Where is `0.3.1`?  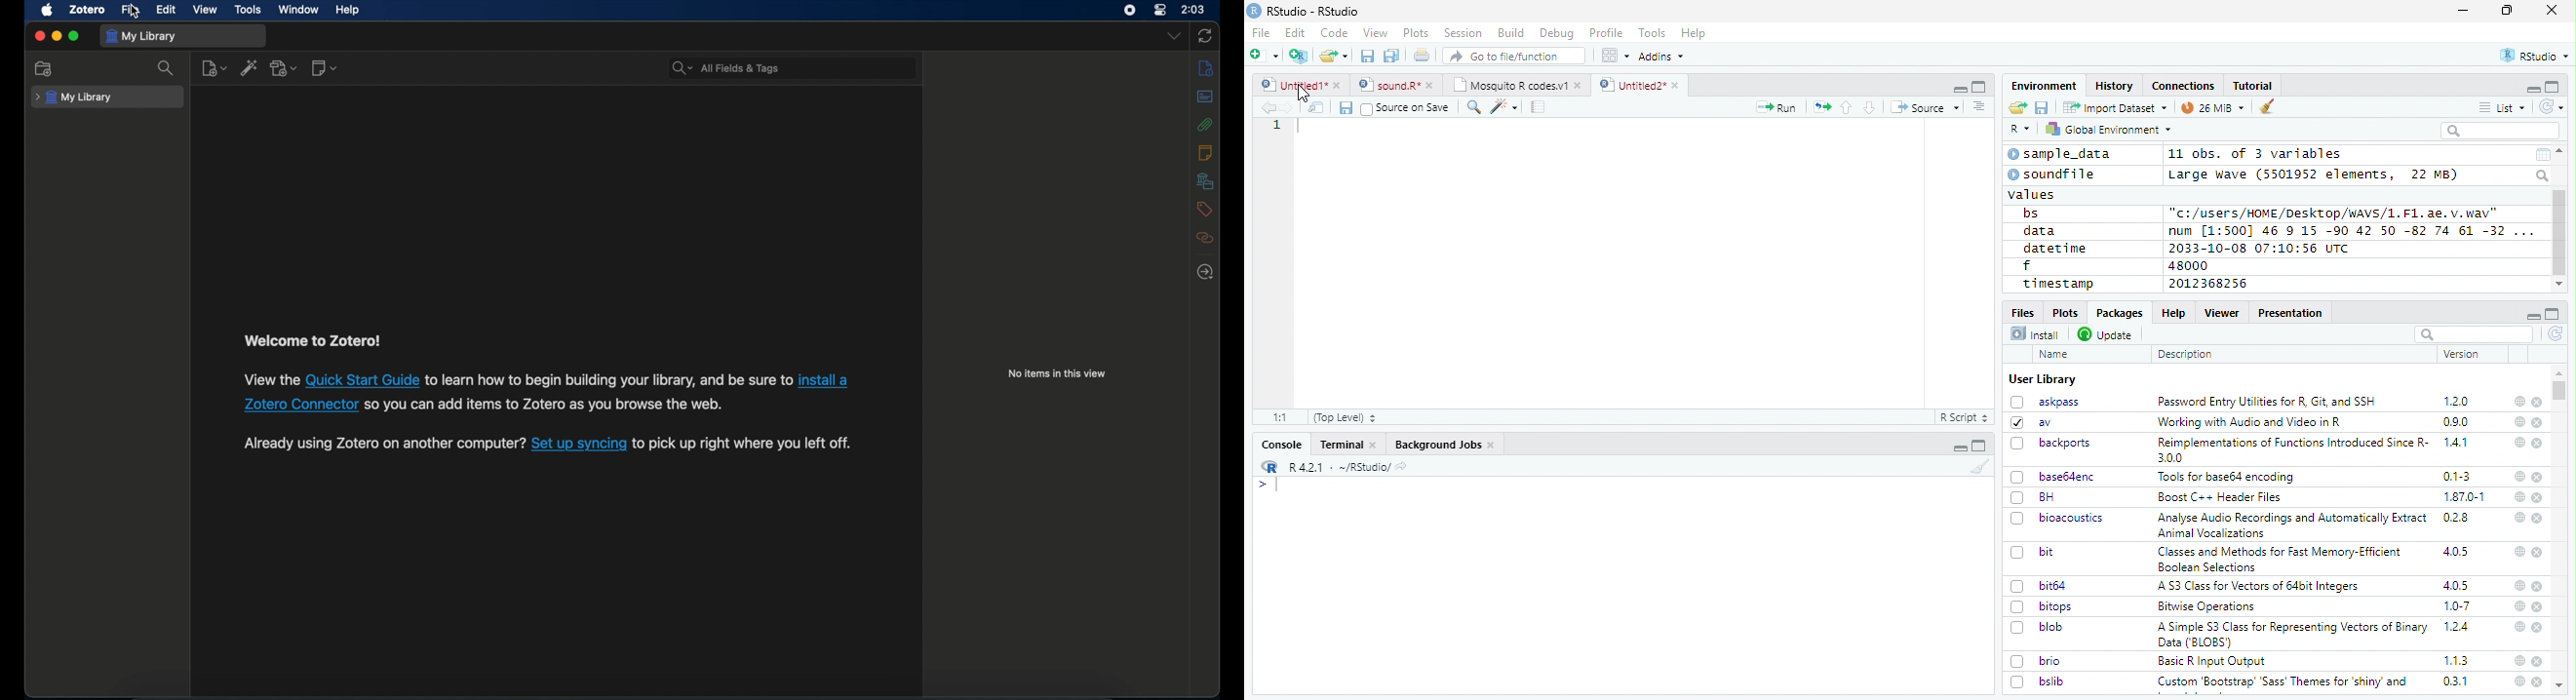 0.3.1 is located at coordinates (2455, 681).